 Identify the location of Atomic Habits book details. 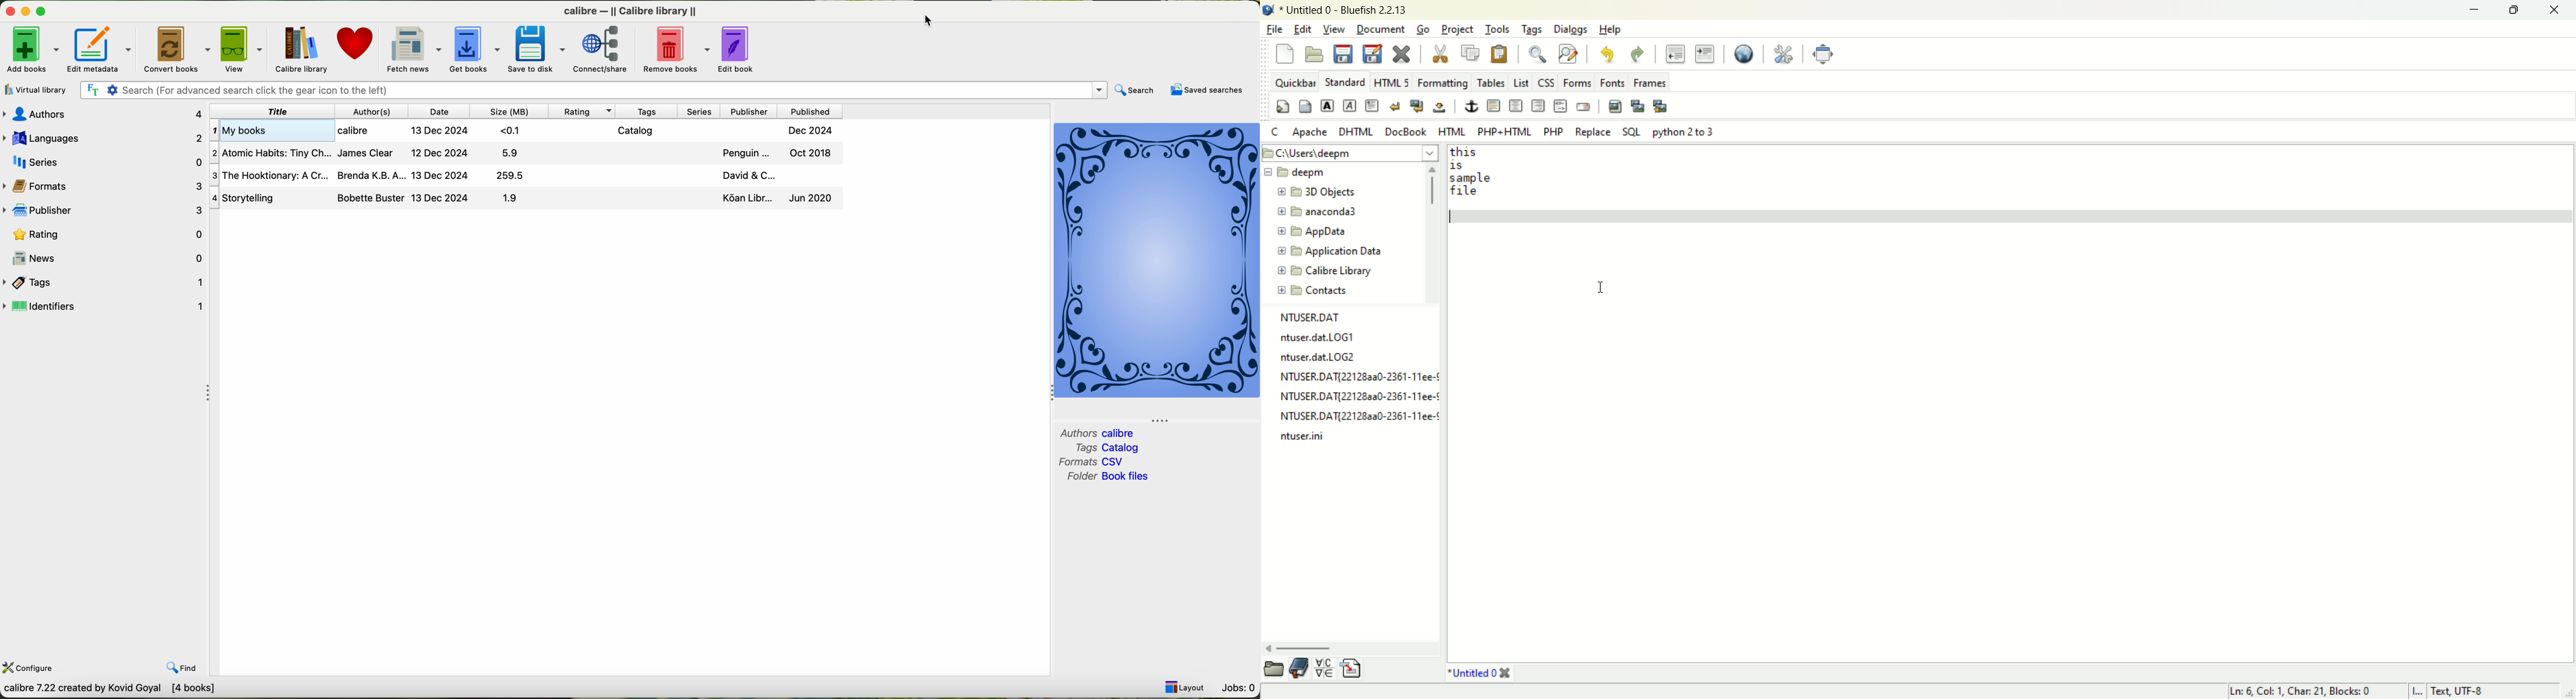
(524, 152).